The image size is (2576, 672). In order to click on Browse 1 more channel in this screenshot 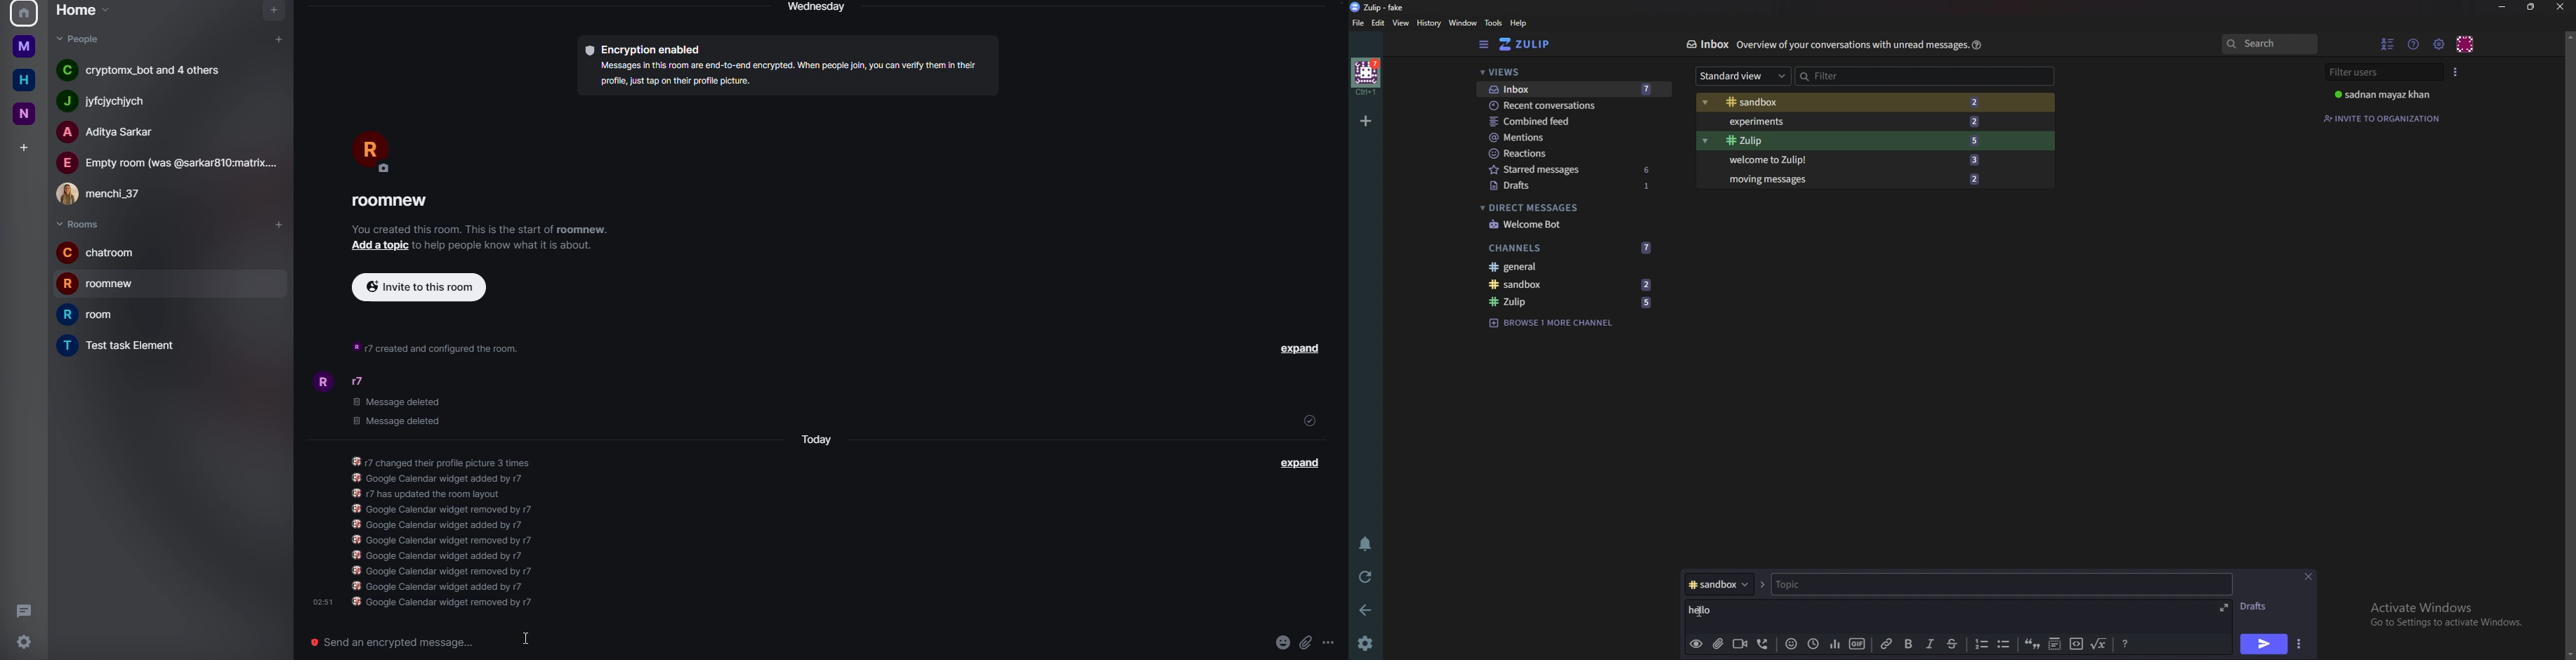, I will do `click(1555, 323)`.